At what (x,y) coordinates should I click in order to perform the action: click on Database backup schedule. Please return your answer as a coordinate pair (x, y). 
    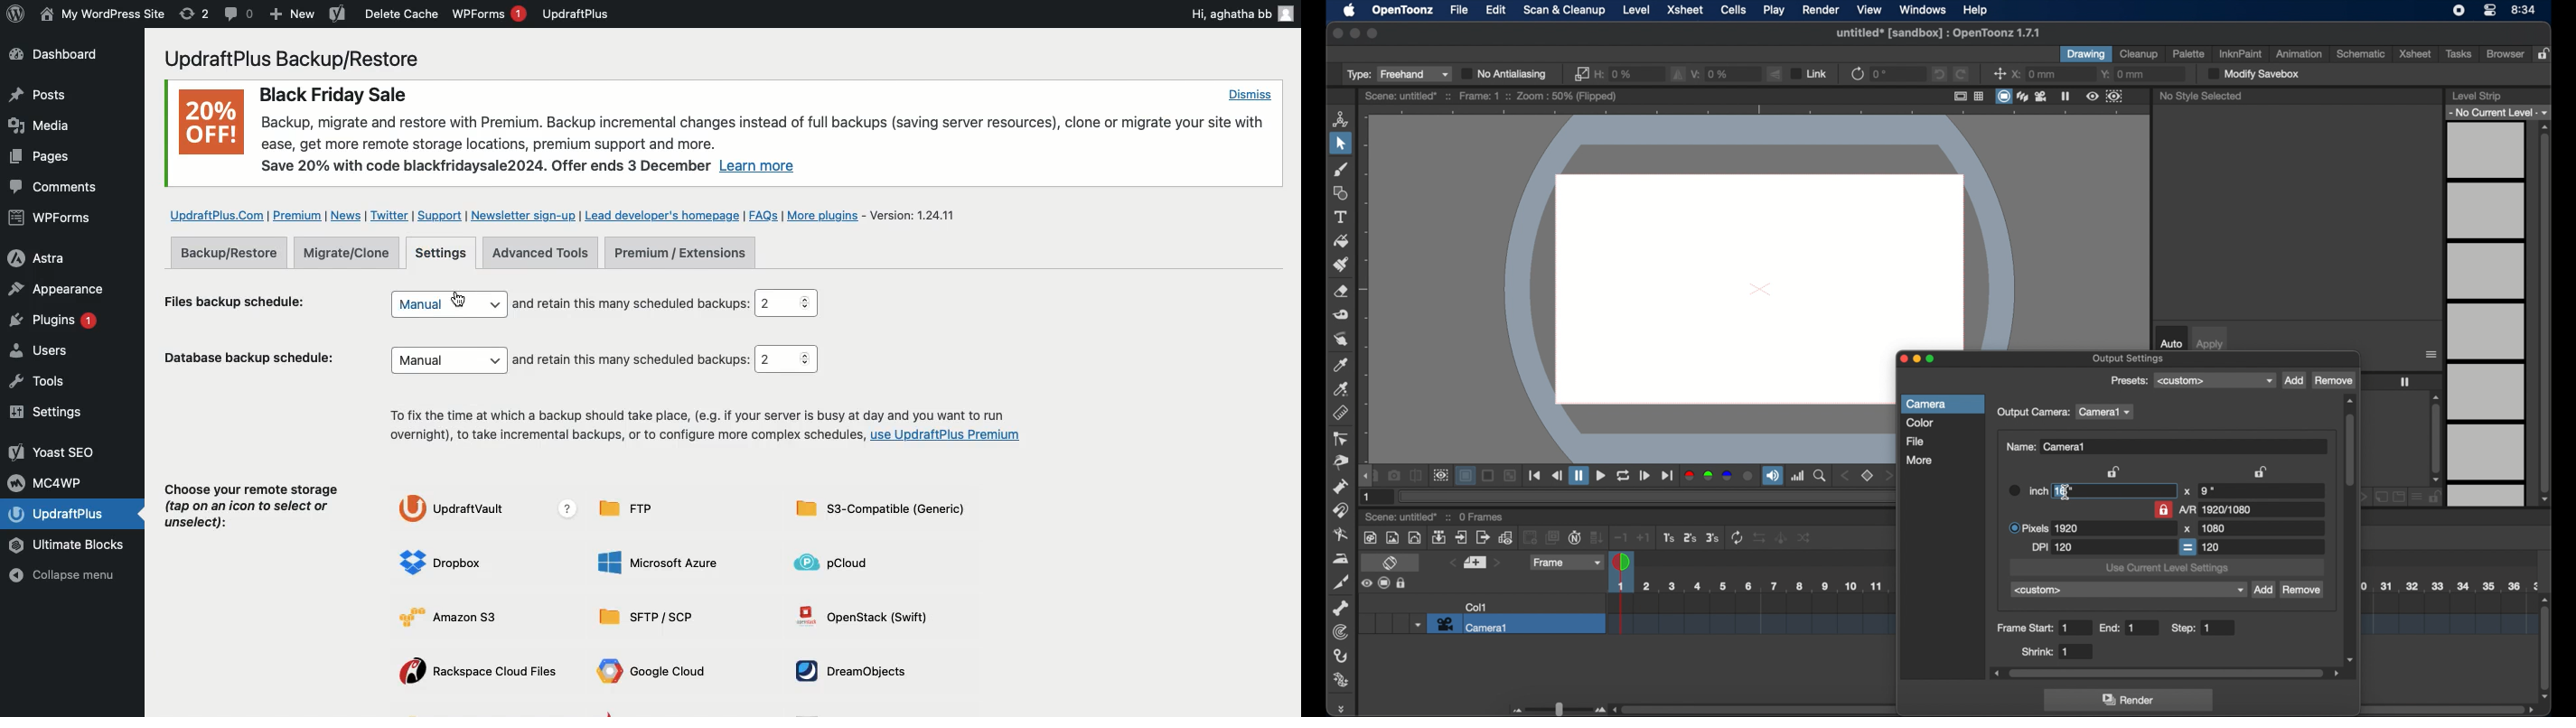
    Looking at the image, I should click on (253, 361).